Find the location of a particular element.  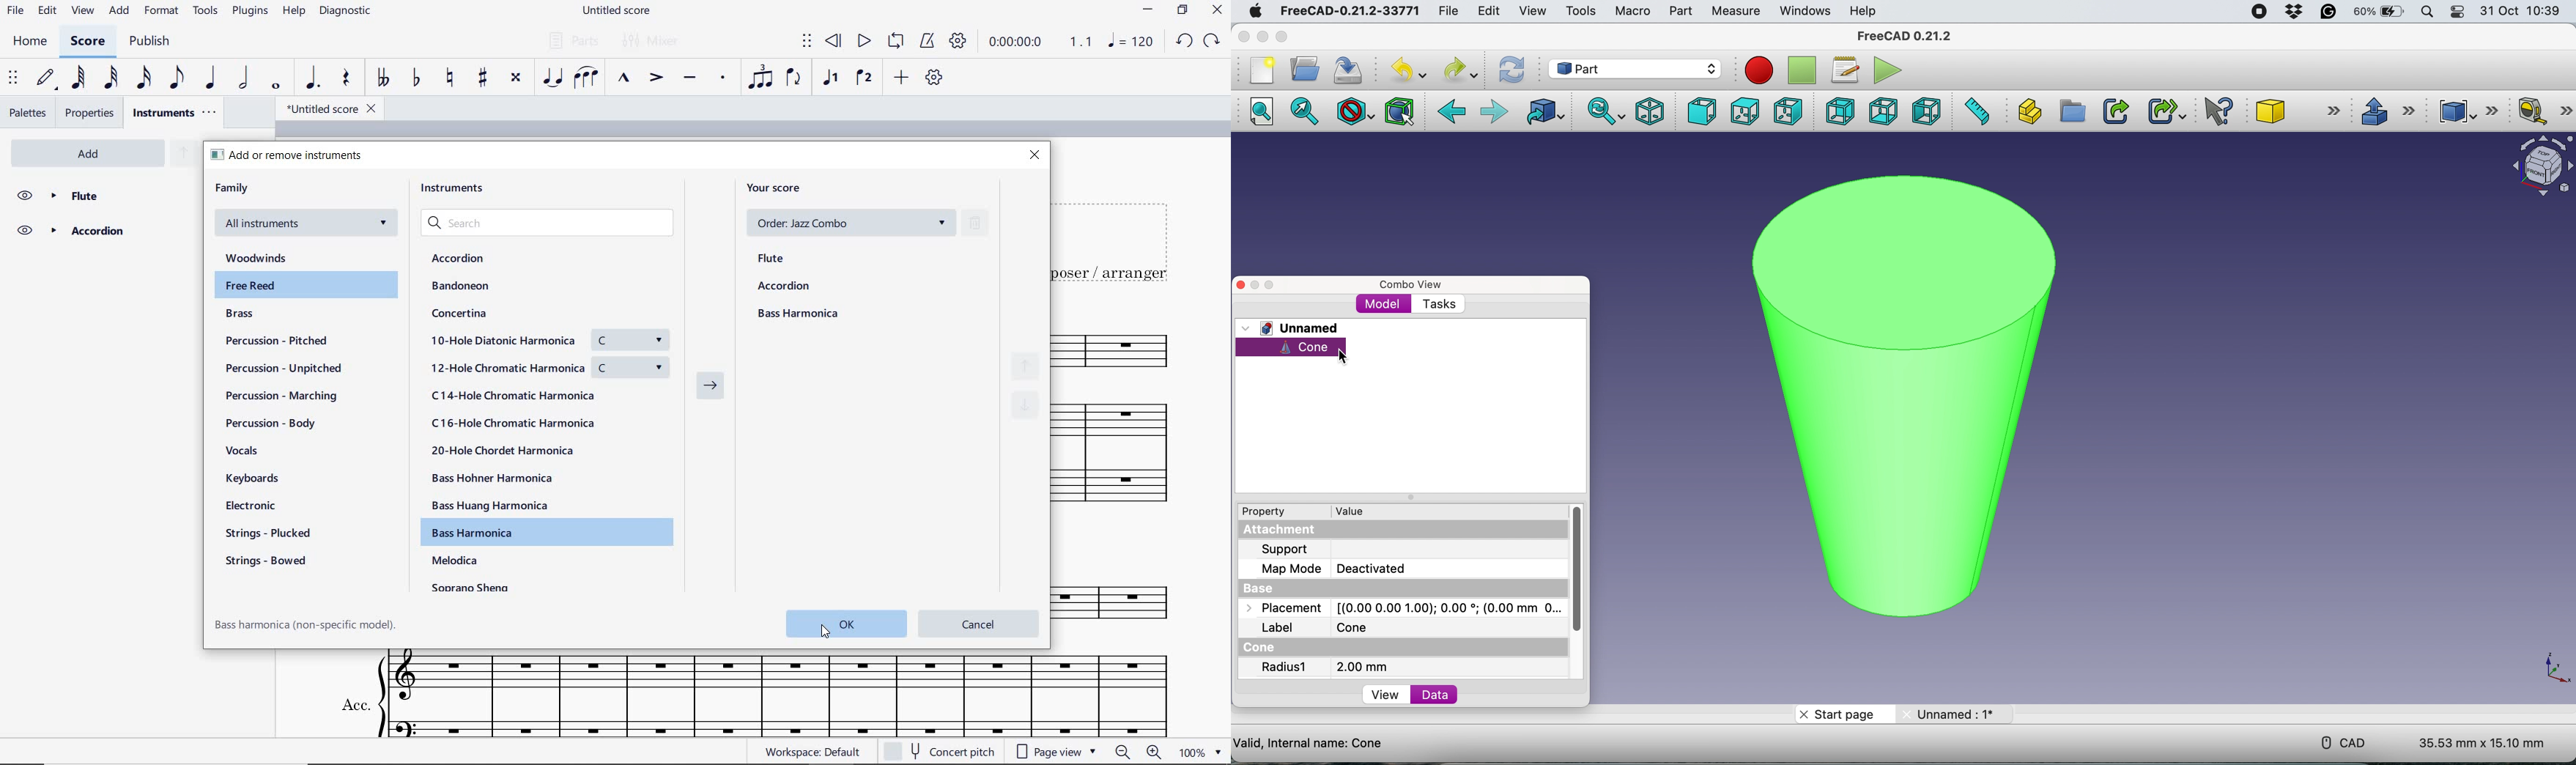

REDO is located at coordinates (1213, 41).